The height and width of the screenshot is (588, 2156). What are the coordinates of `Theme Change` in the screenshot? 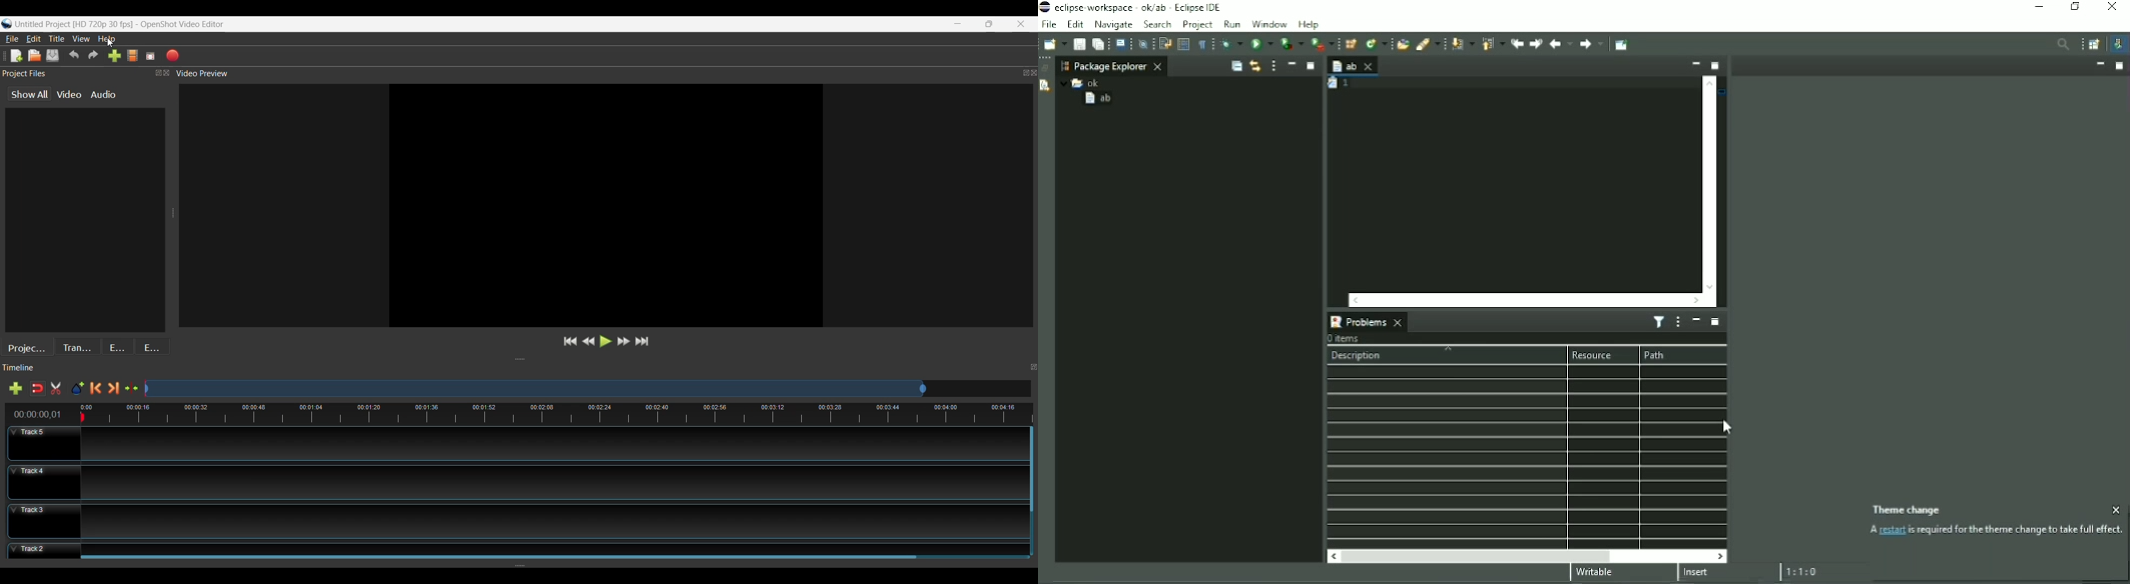 It's located at (1996, 522).